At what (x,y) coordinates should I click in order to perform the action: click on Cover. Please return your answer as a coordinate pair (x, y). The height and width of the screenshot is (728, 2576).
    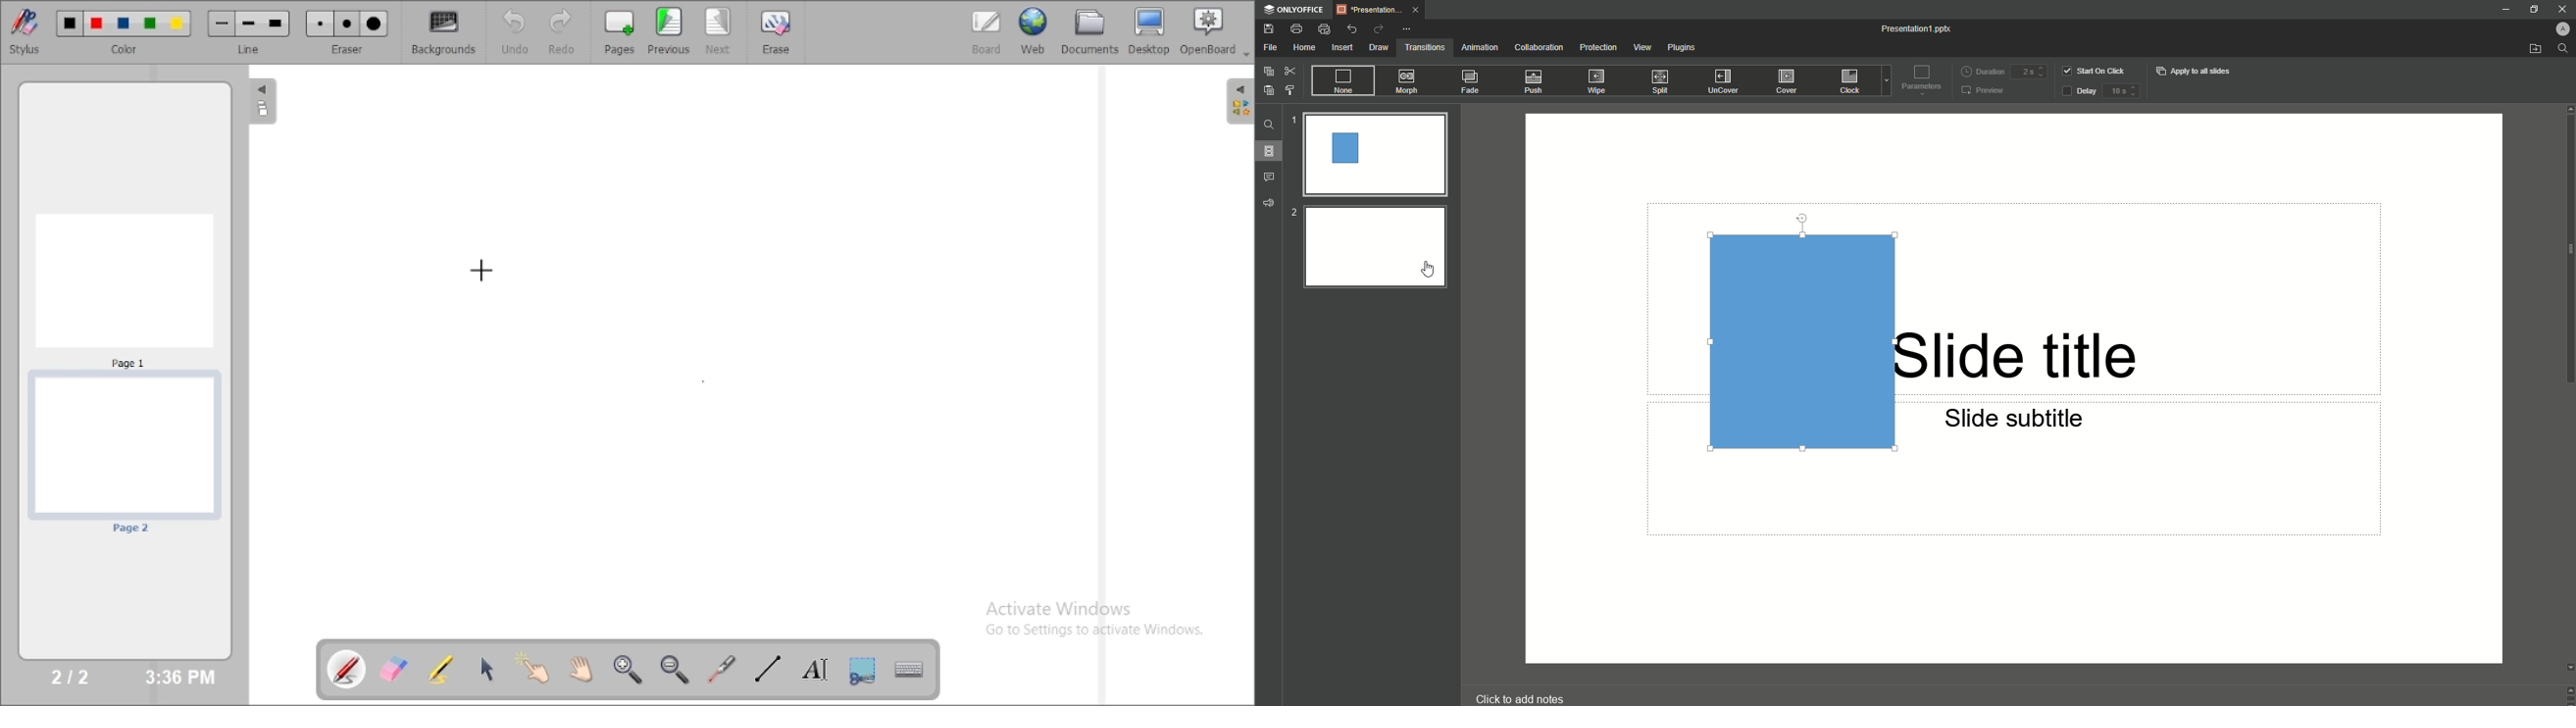
    Looking at the image, I should click on (1780, 82).